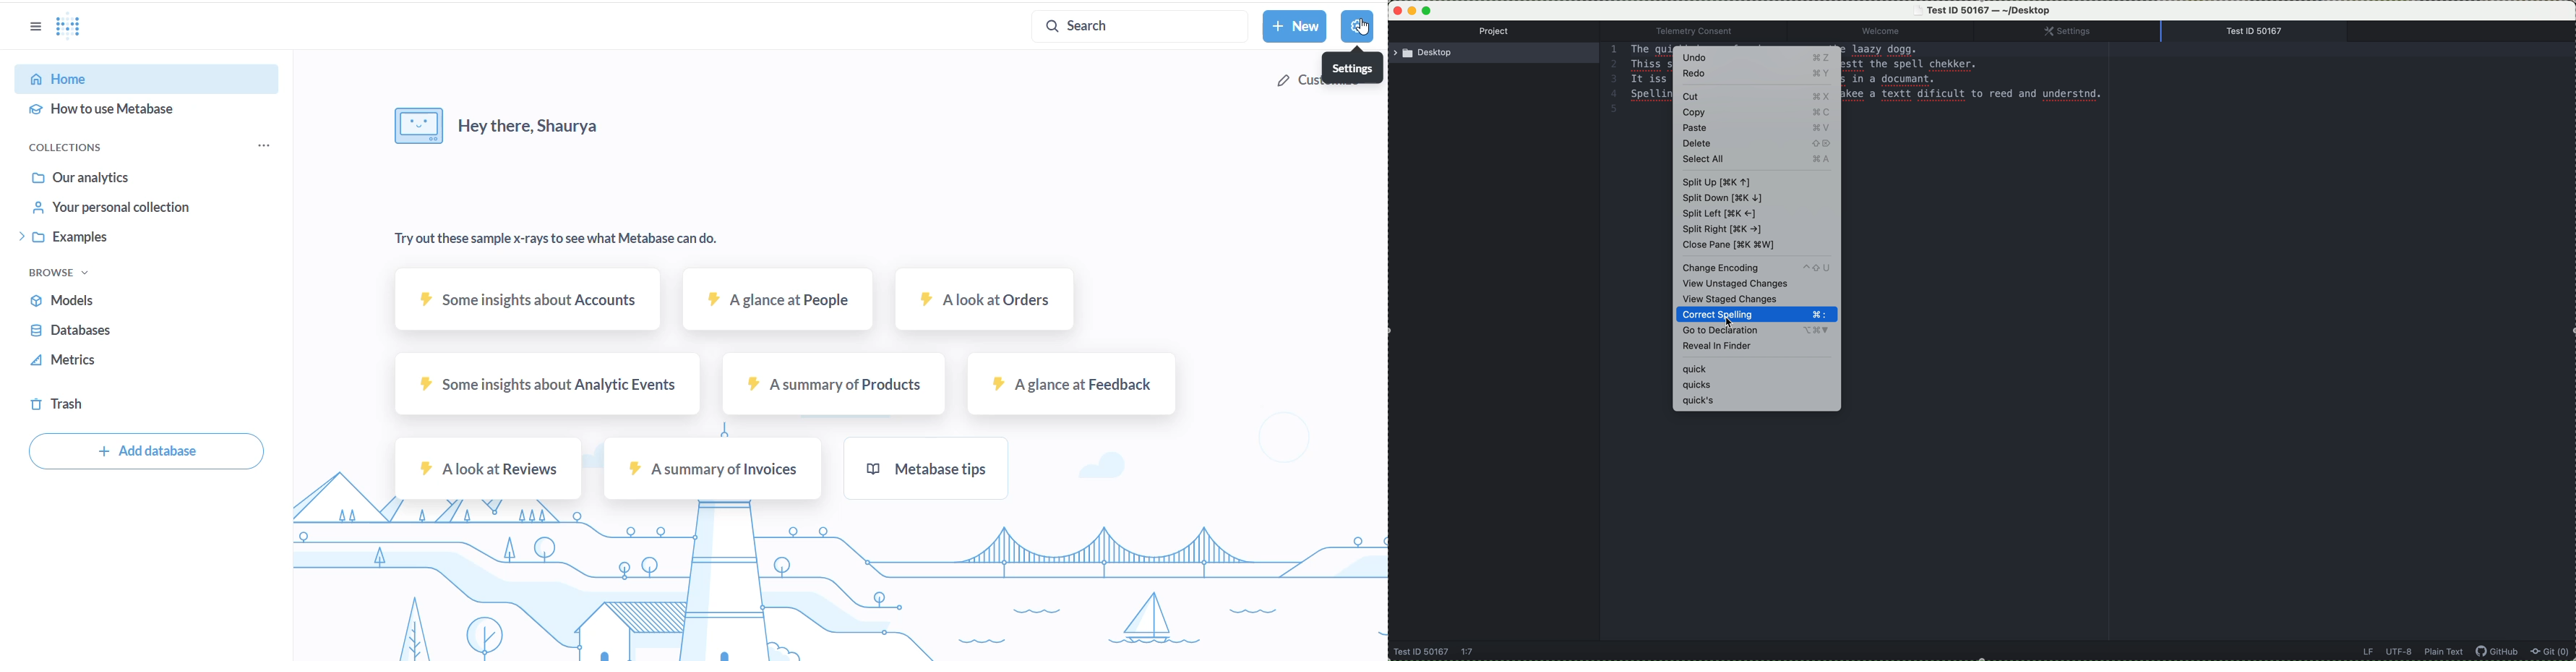 This screenshot has height=672, width=2576. Describe the element at coordinates (1985, 10) in the screenshot. I see `file name` at that location.